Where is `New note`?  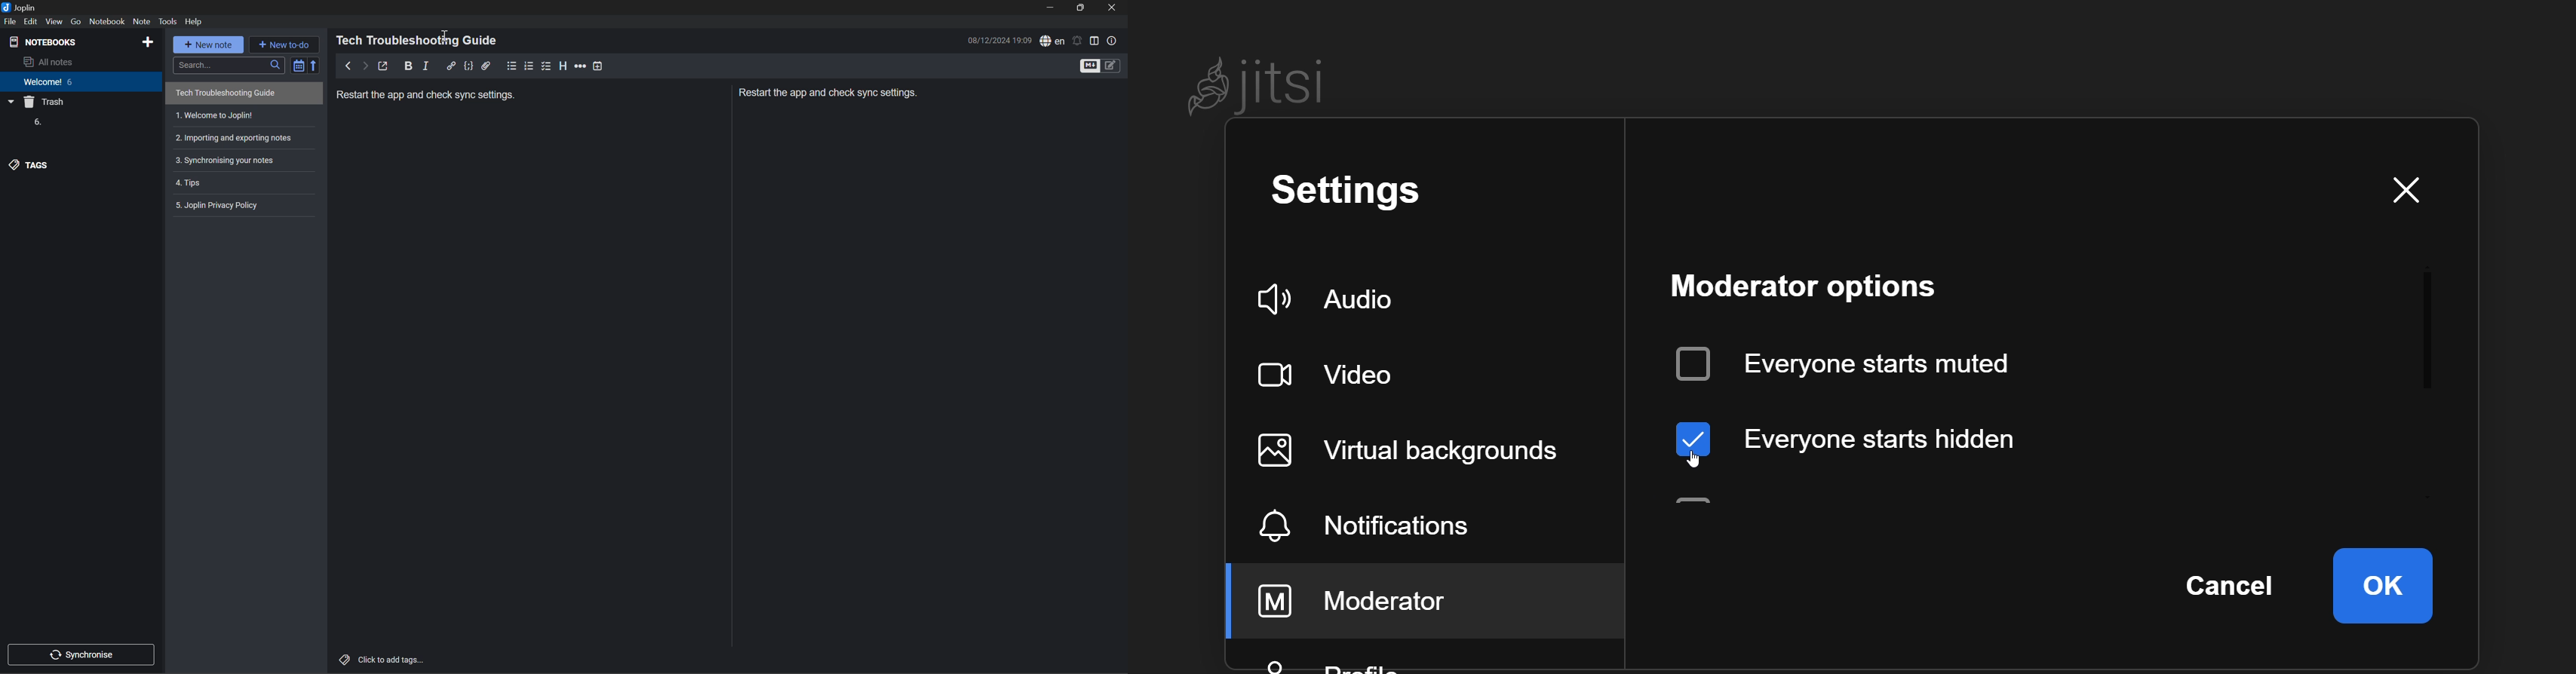 New note is located at coordinates (211, 45).